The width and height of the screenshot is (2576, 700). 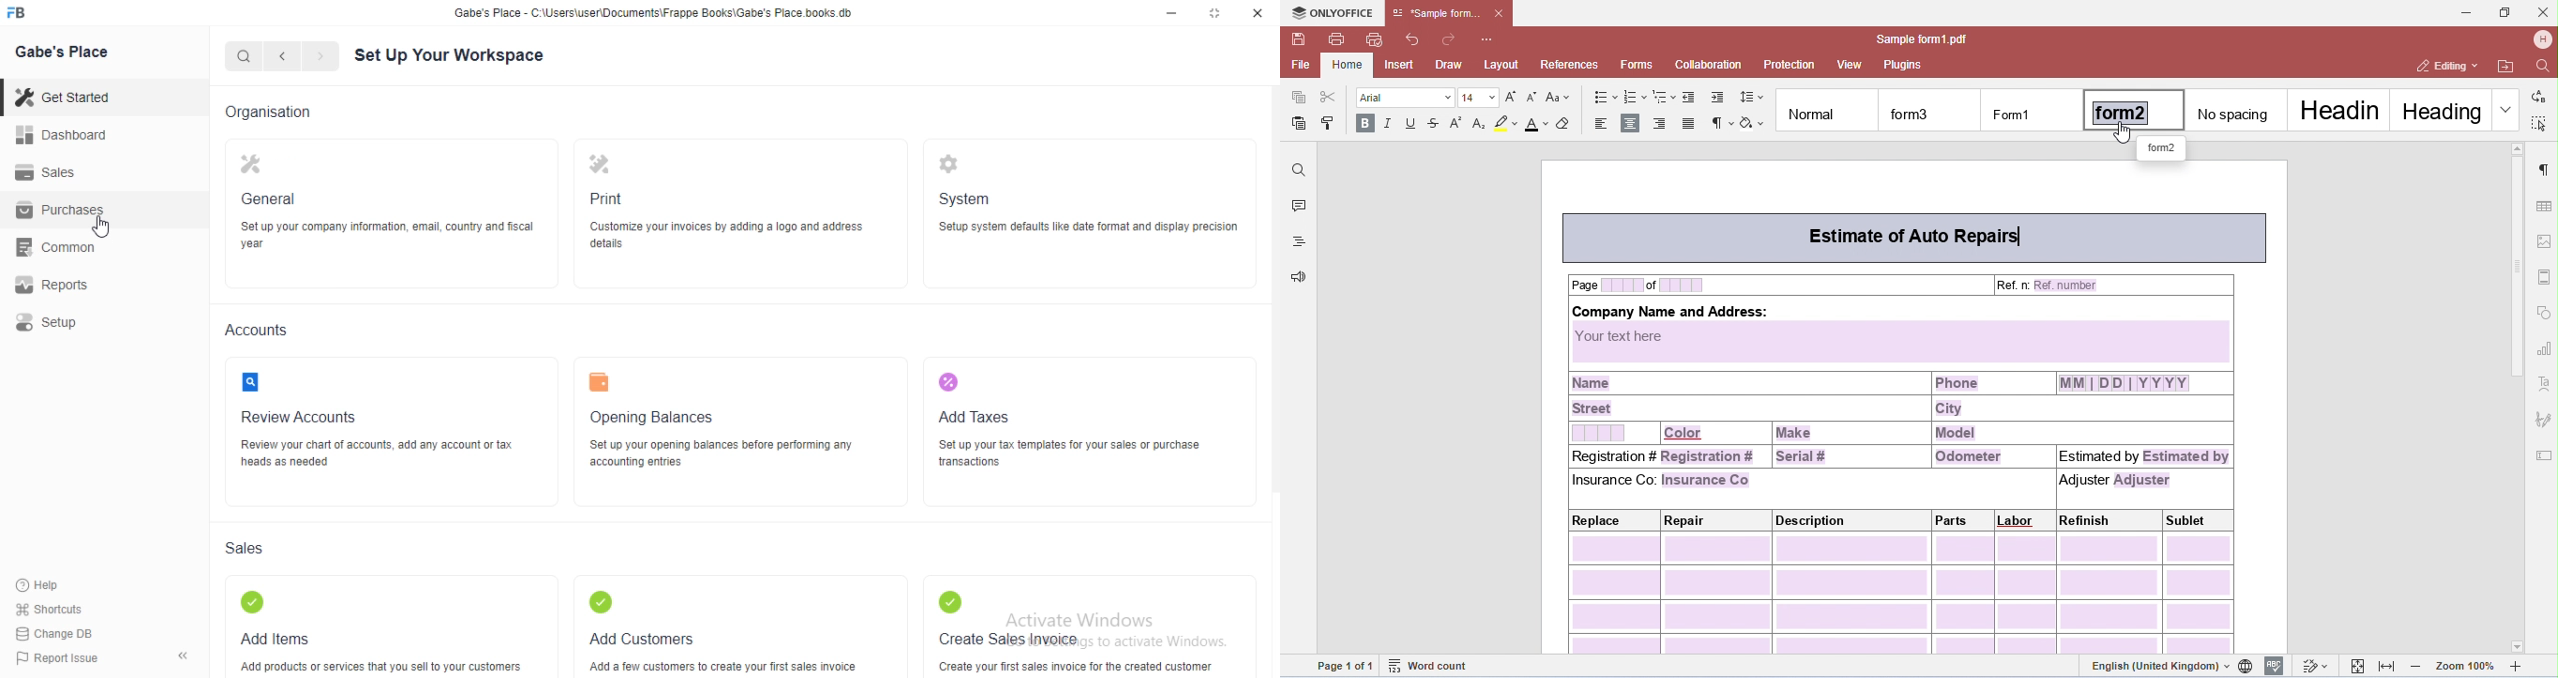 I want to click on Sales, so click(x=45, y=171).